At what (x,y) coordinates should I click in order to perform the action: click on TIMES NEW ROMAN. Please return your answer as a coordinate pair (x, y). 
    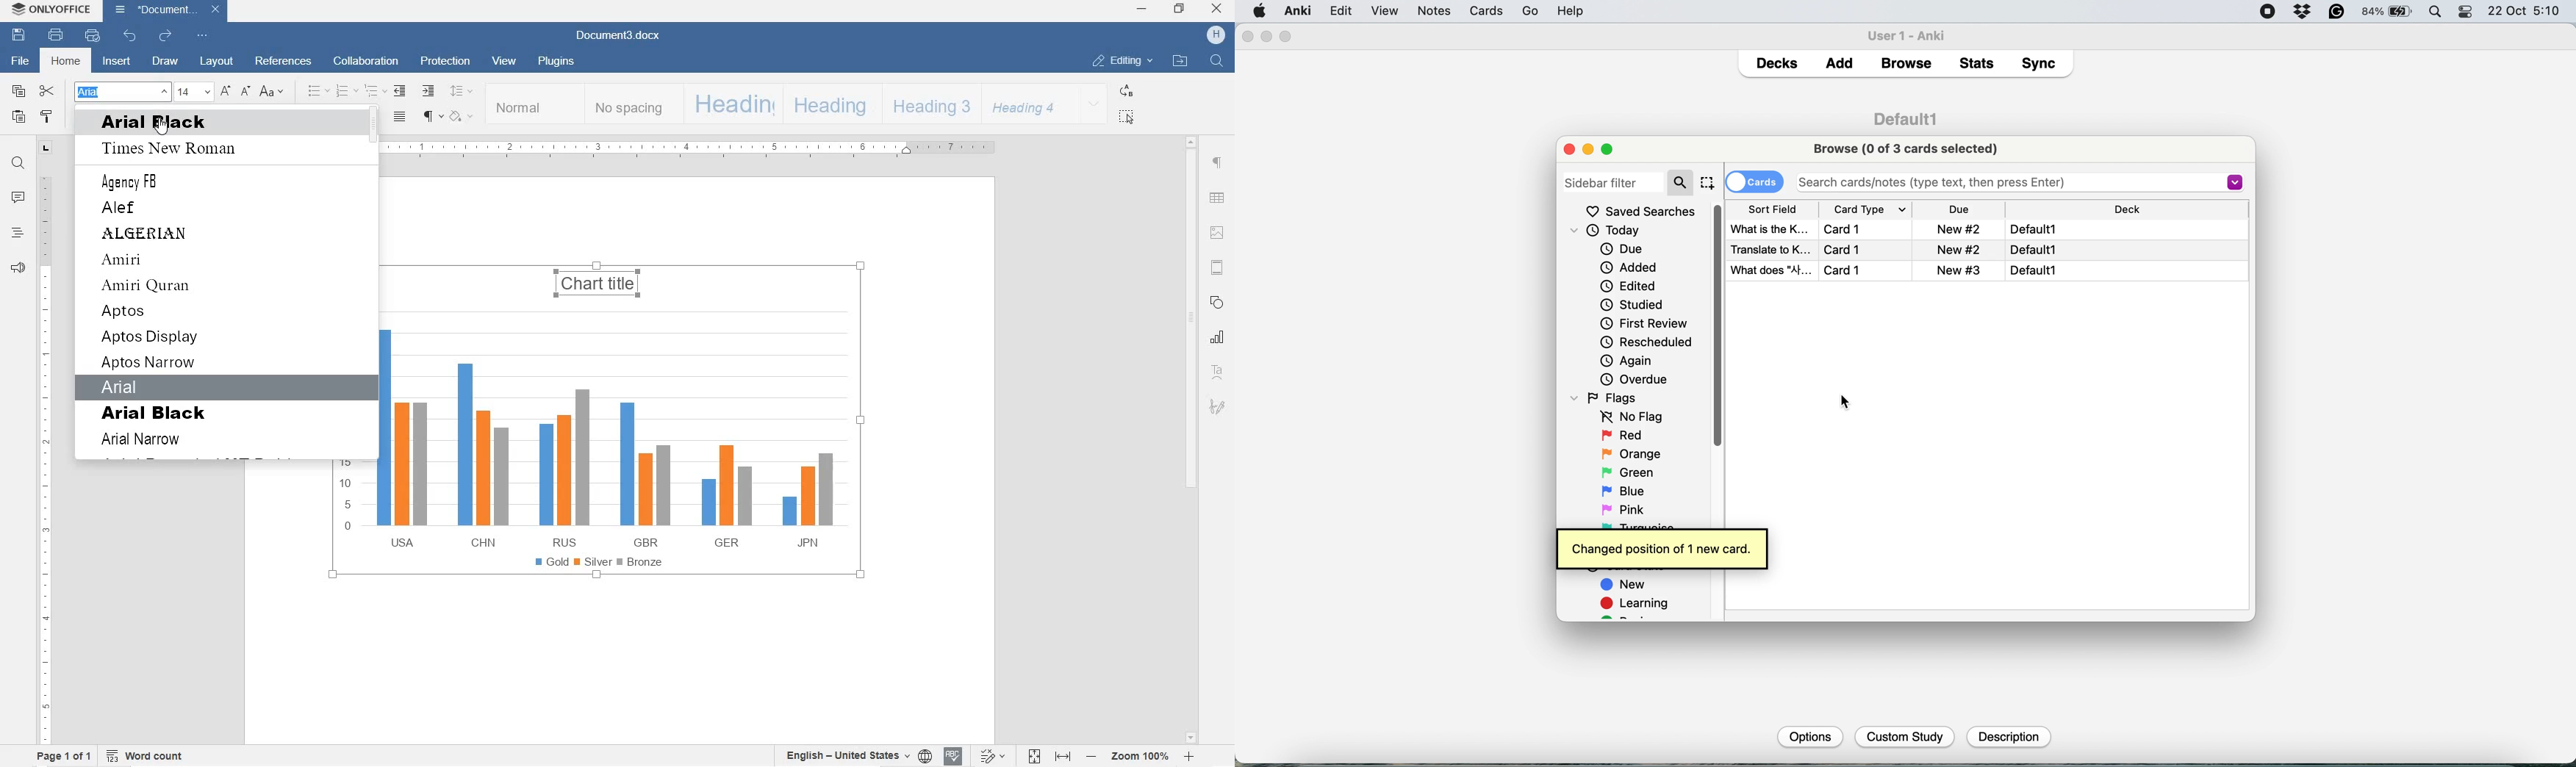
    Looking at the image, I should click on (177, 149).